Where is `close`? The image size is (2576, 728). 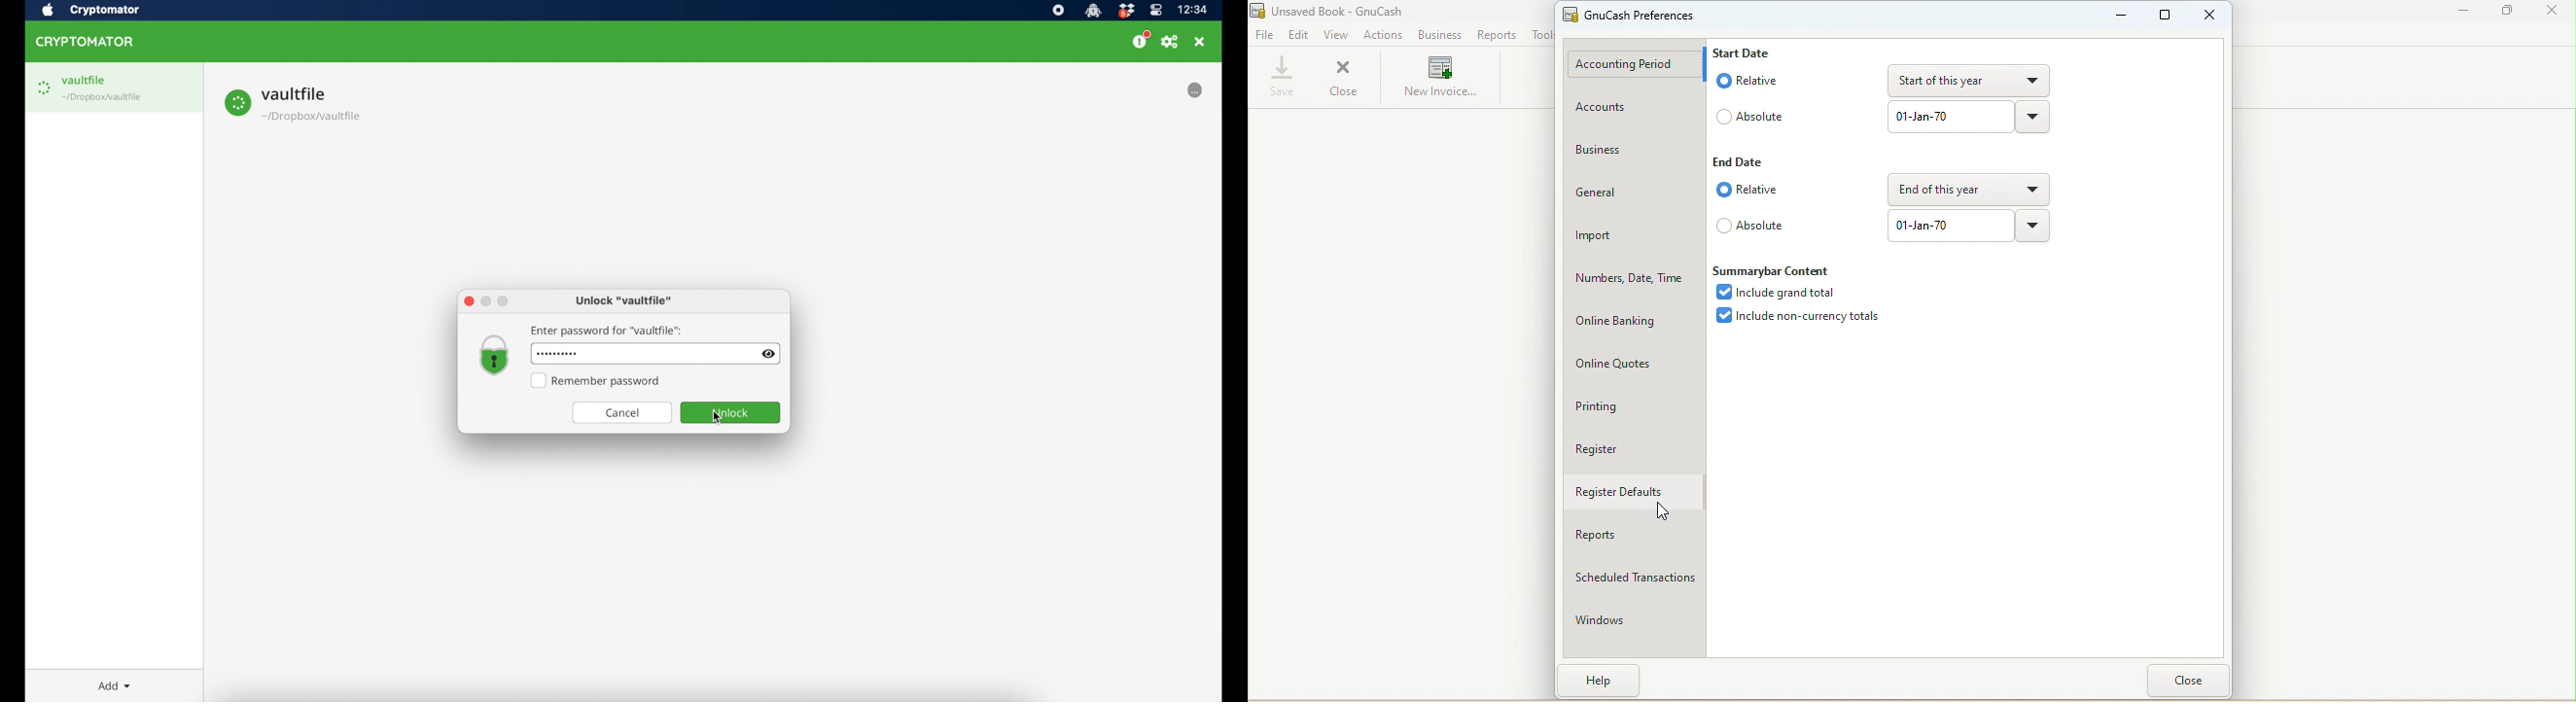
close is located at coordinates (1202, 41).